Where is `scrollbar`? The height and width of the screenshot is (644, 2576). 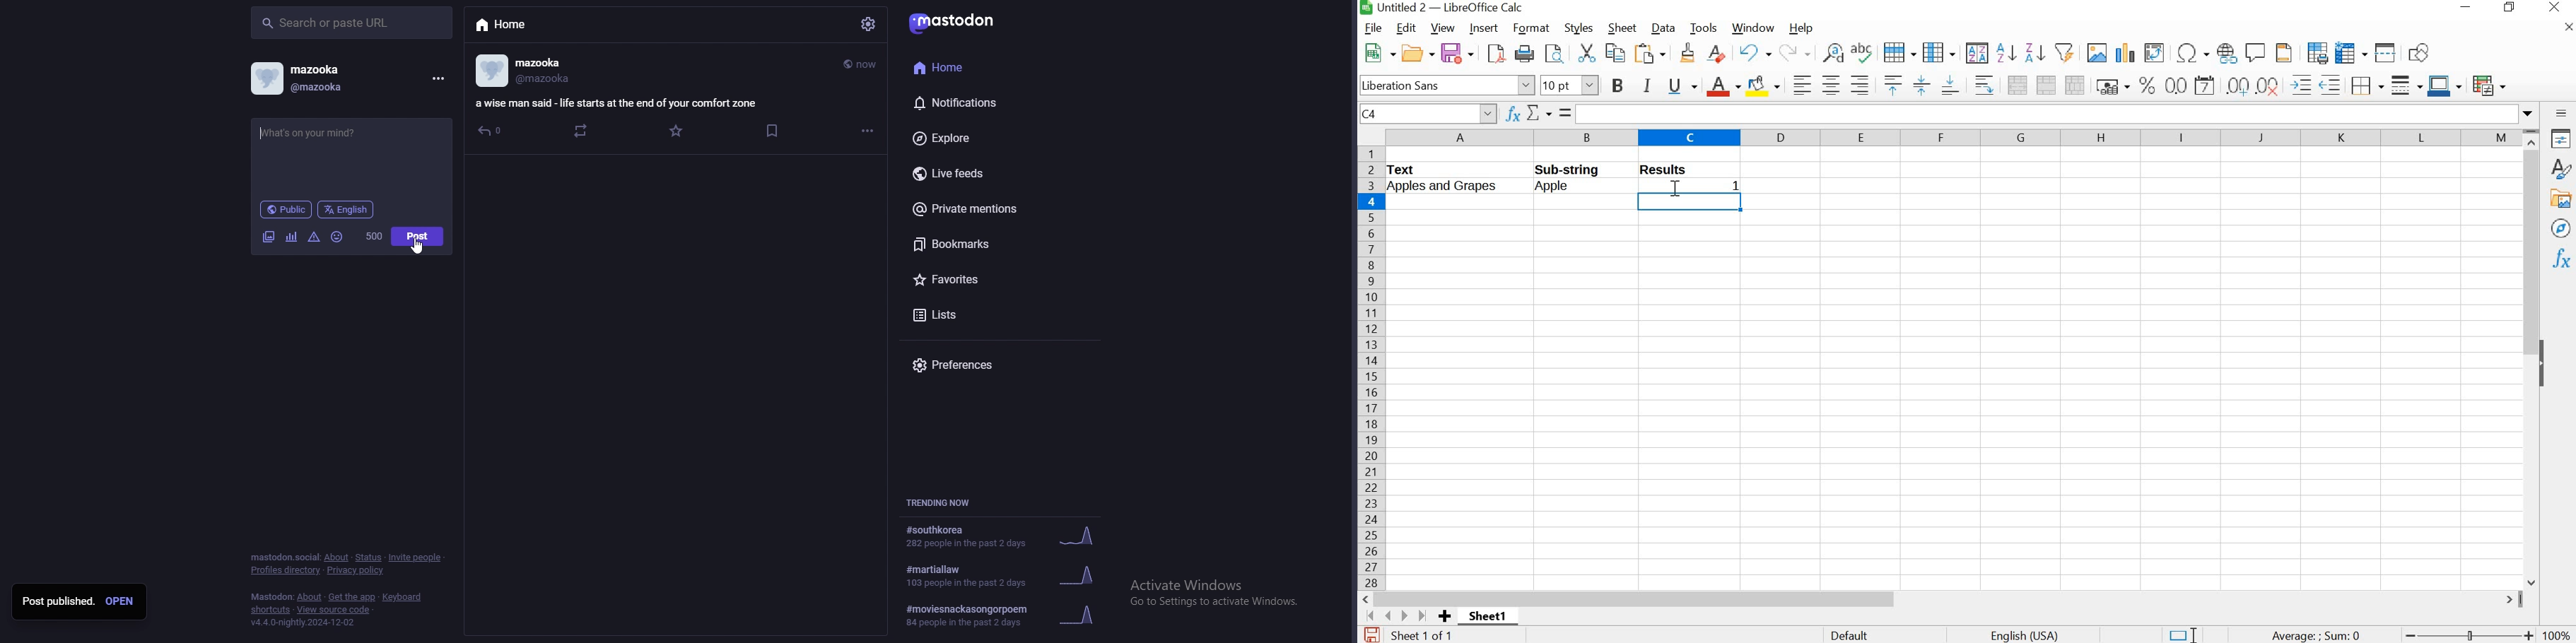
scrollbar is located at coordinates (1945, 599).